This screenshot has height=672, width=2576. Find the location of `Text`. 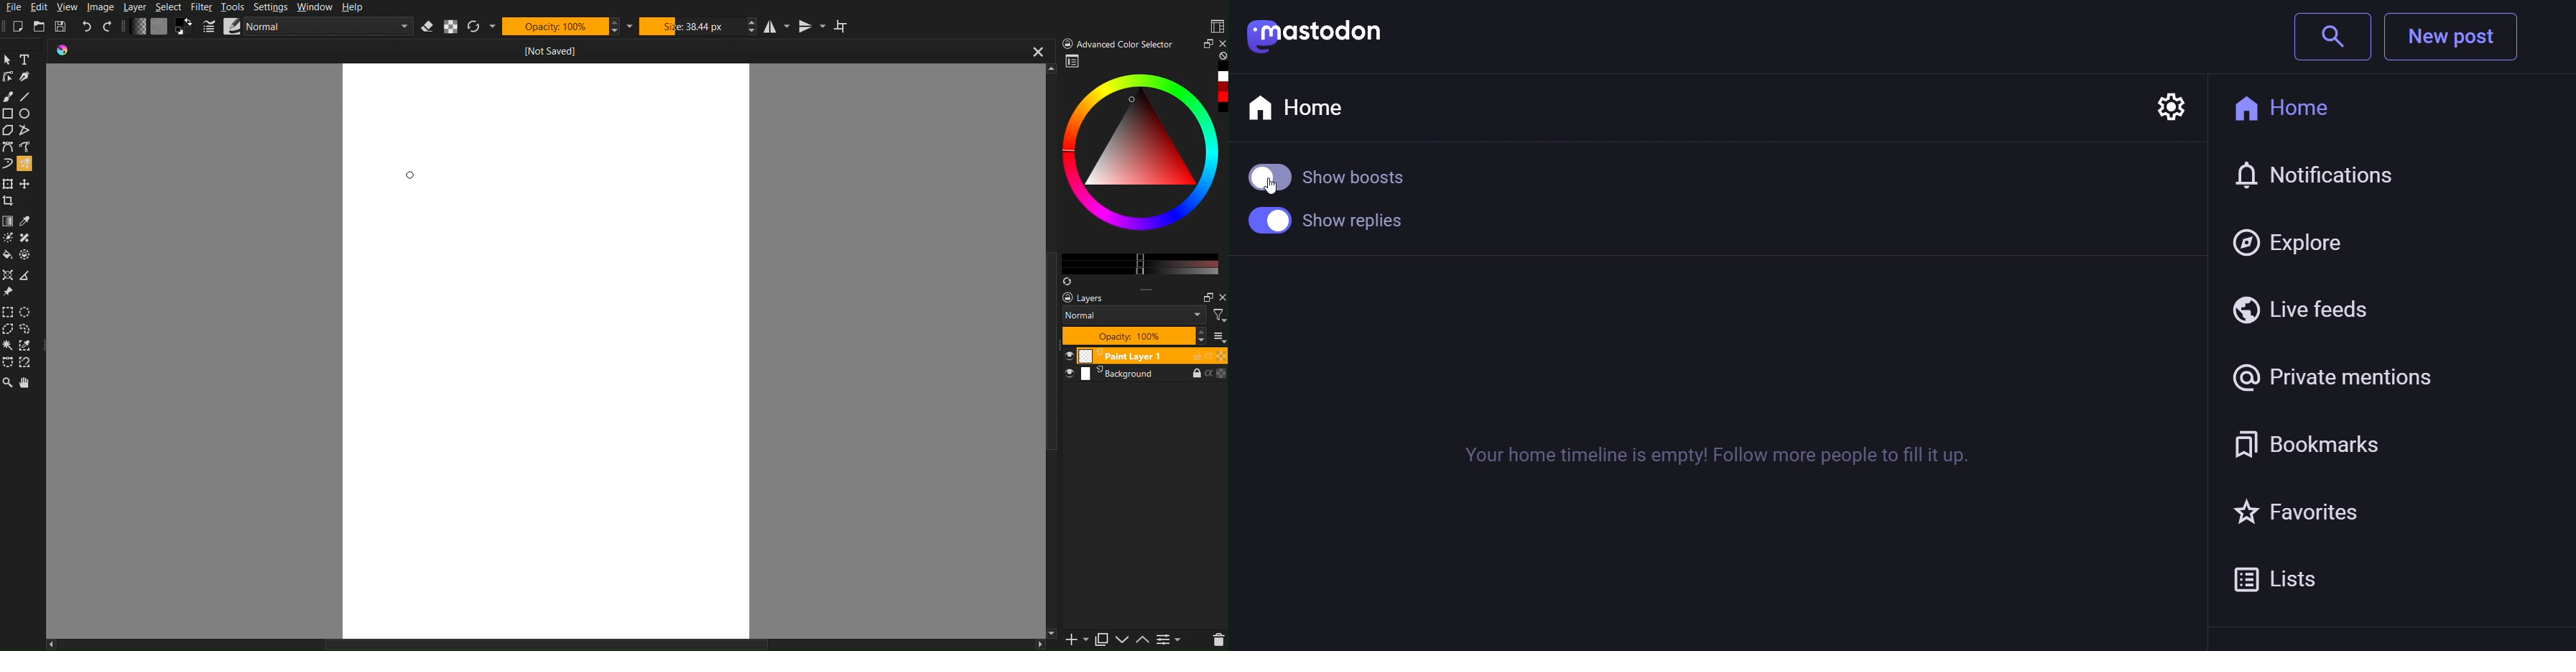

Text is located at coordinates (29, 58).